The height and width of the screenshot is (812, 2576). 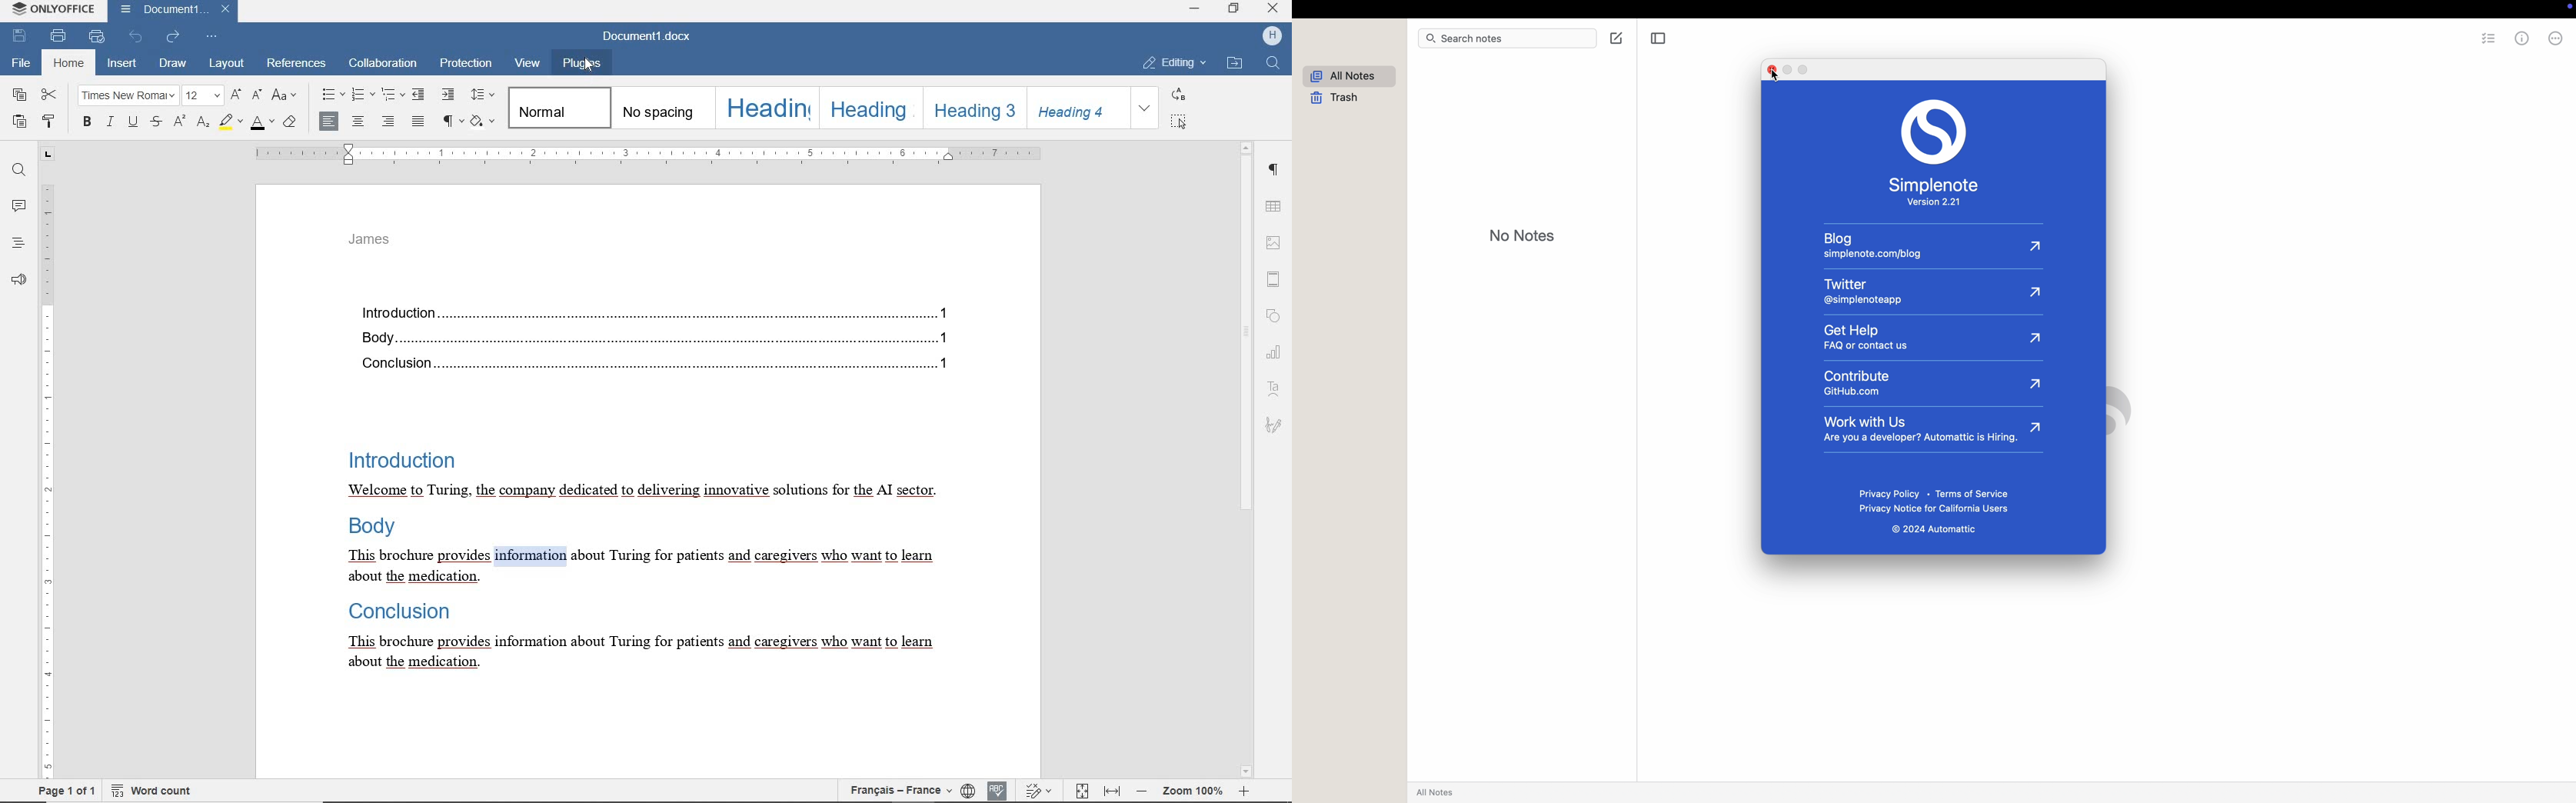 I want to click on twitter, so click(x=1933, y=289).